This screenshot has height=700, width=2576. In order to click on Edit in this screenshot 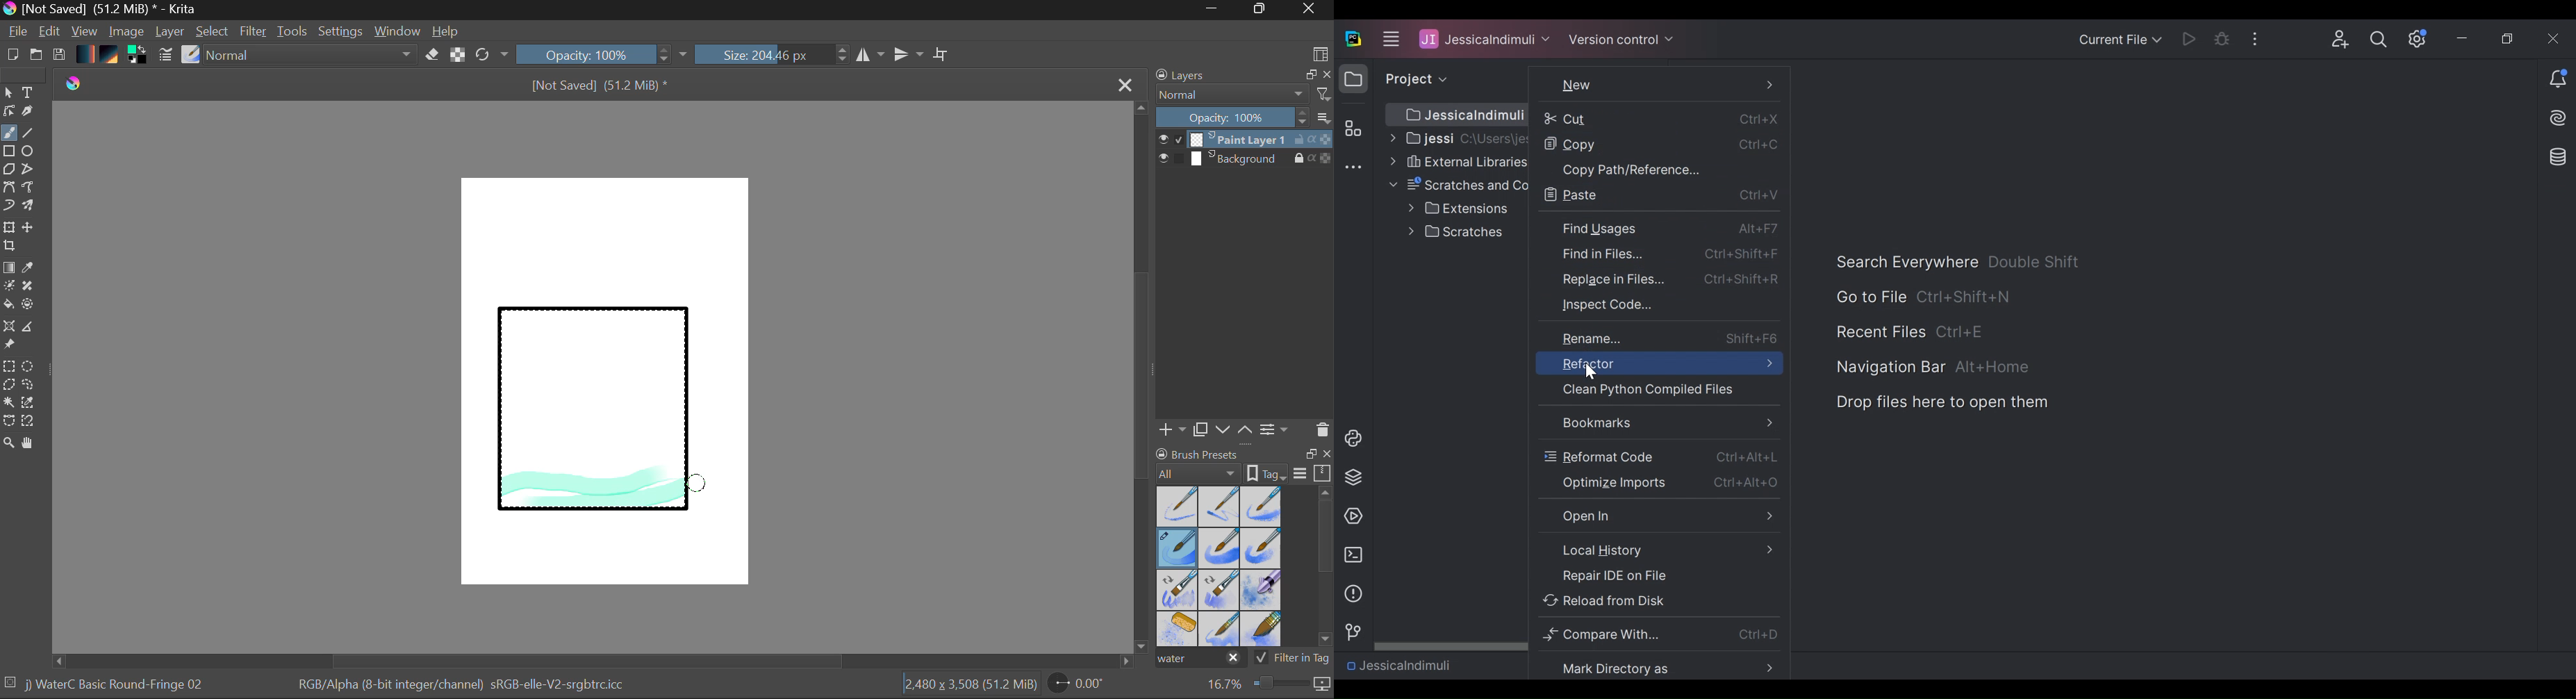, I will do `click(50, 33)`.